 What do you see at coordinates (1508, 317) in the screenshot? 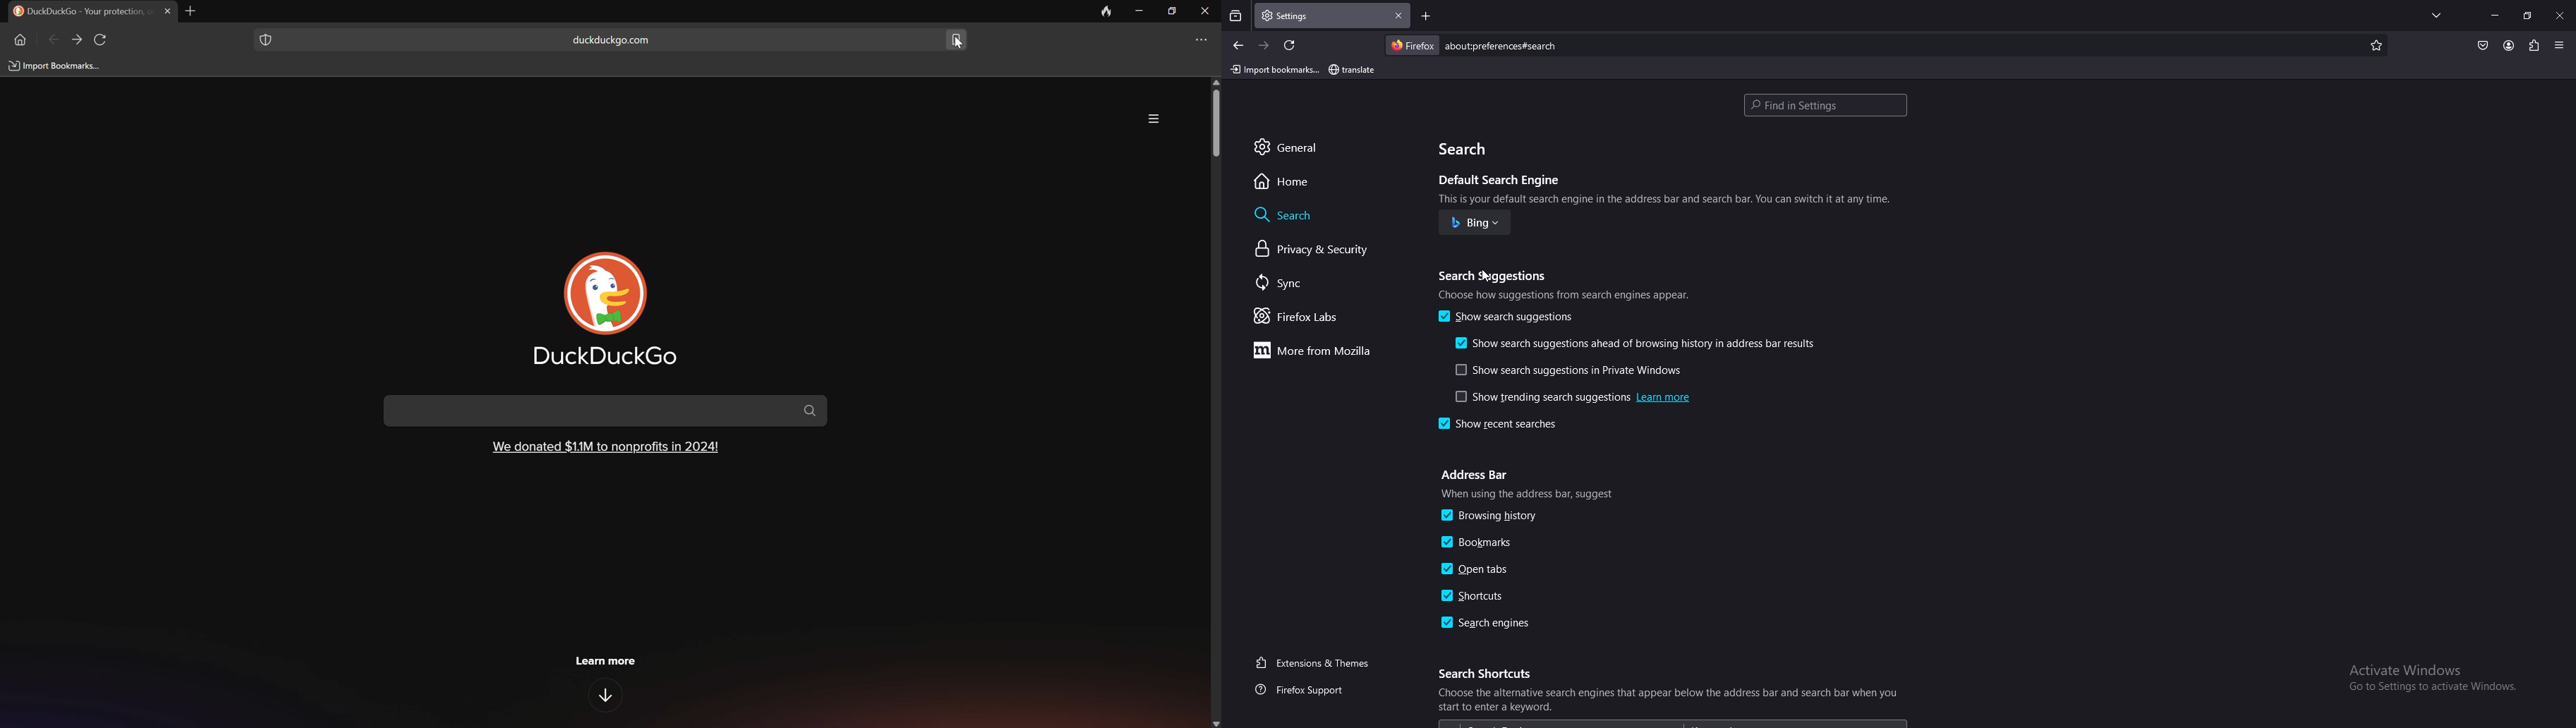
I see `show search suggestions` at bounding box center [1508, 317].